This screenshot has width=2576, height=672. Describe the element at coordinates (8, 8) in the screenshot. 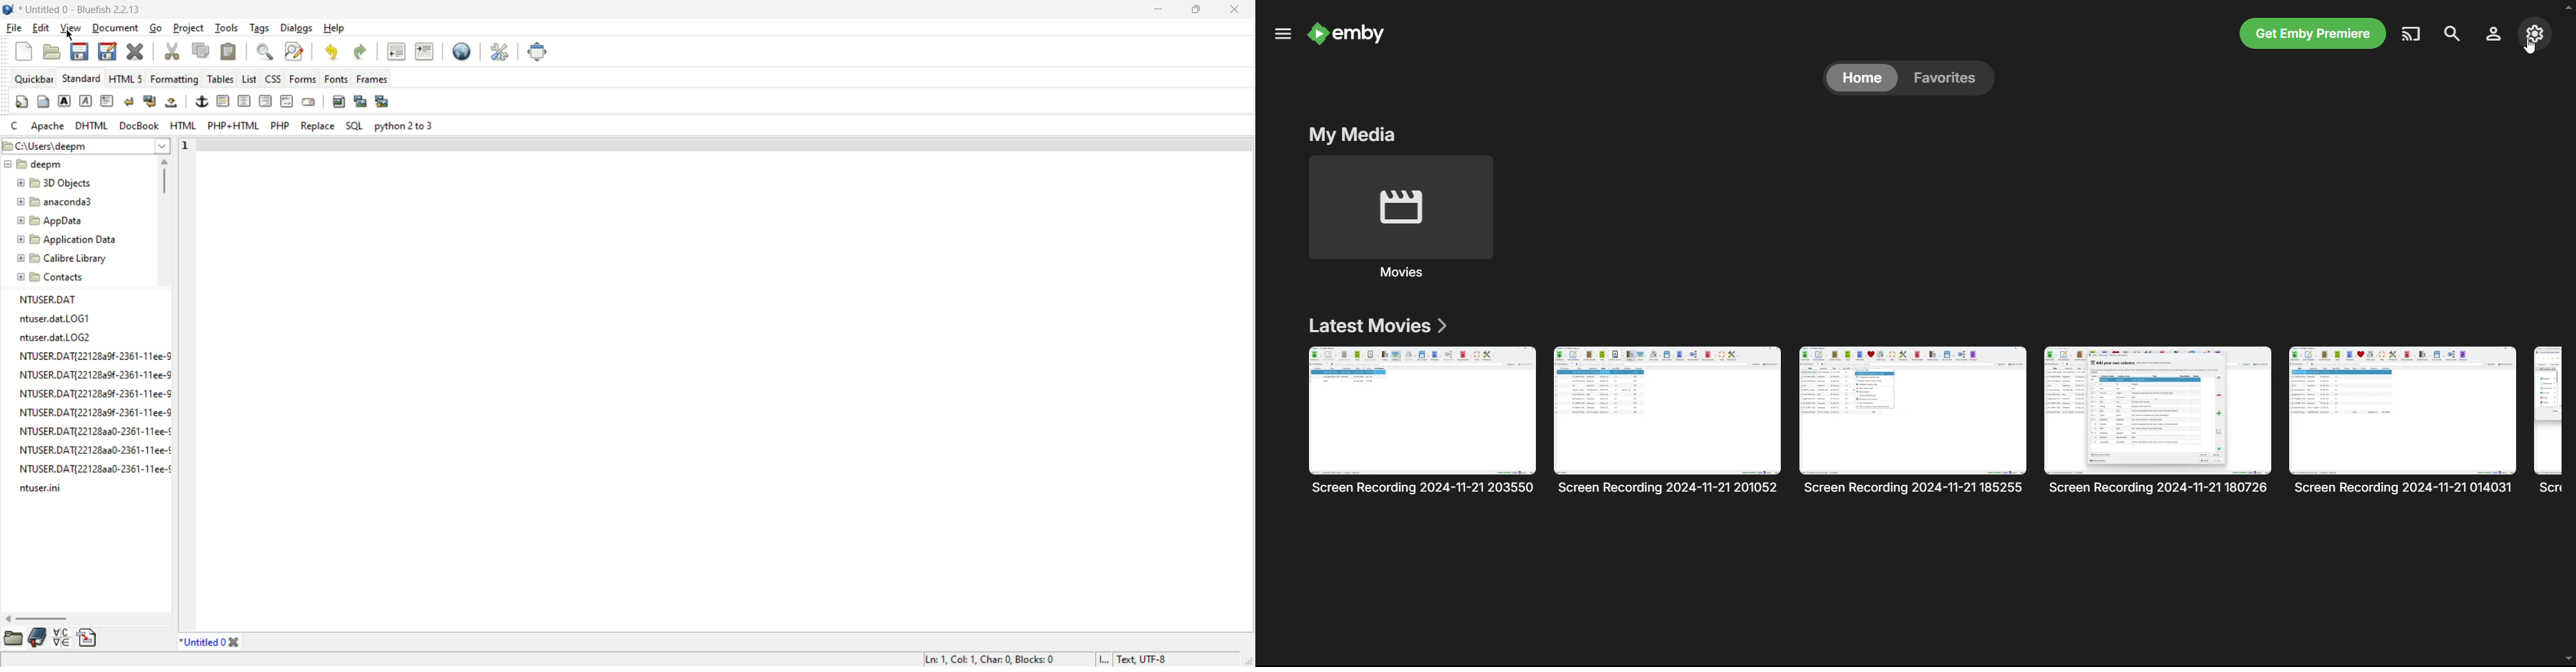

I see `Application icon` at that location.